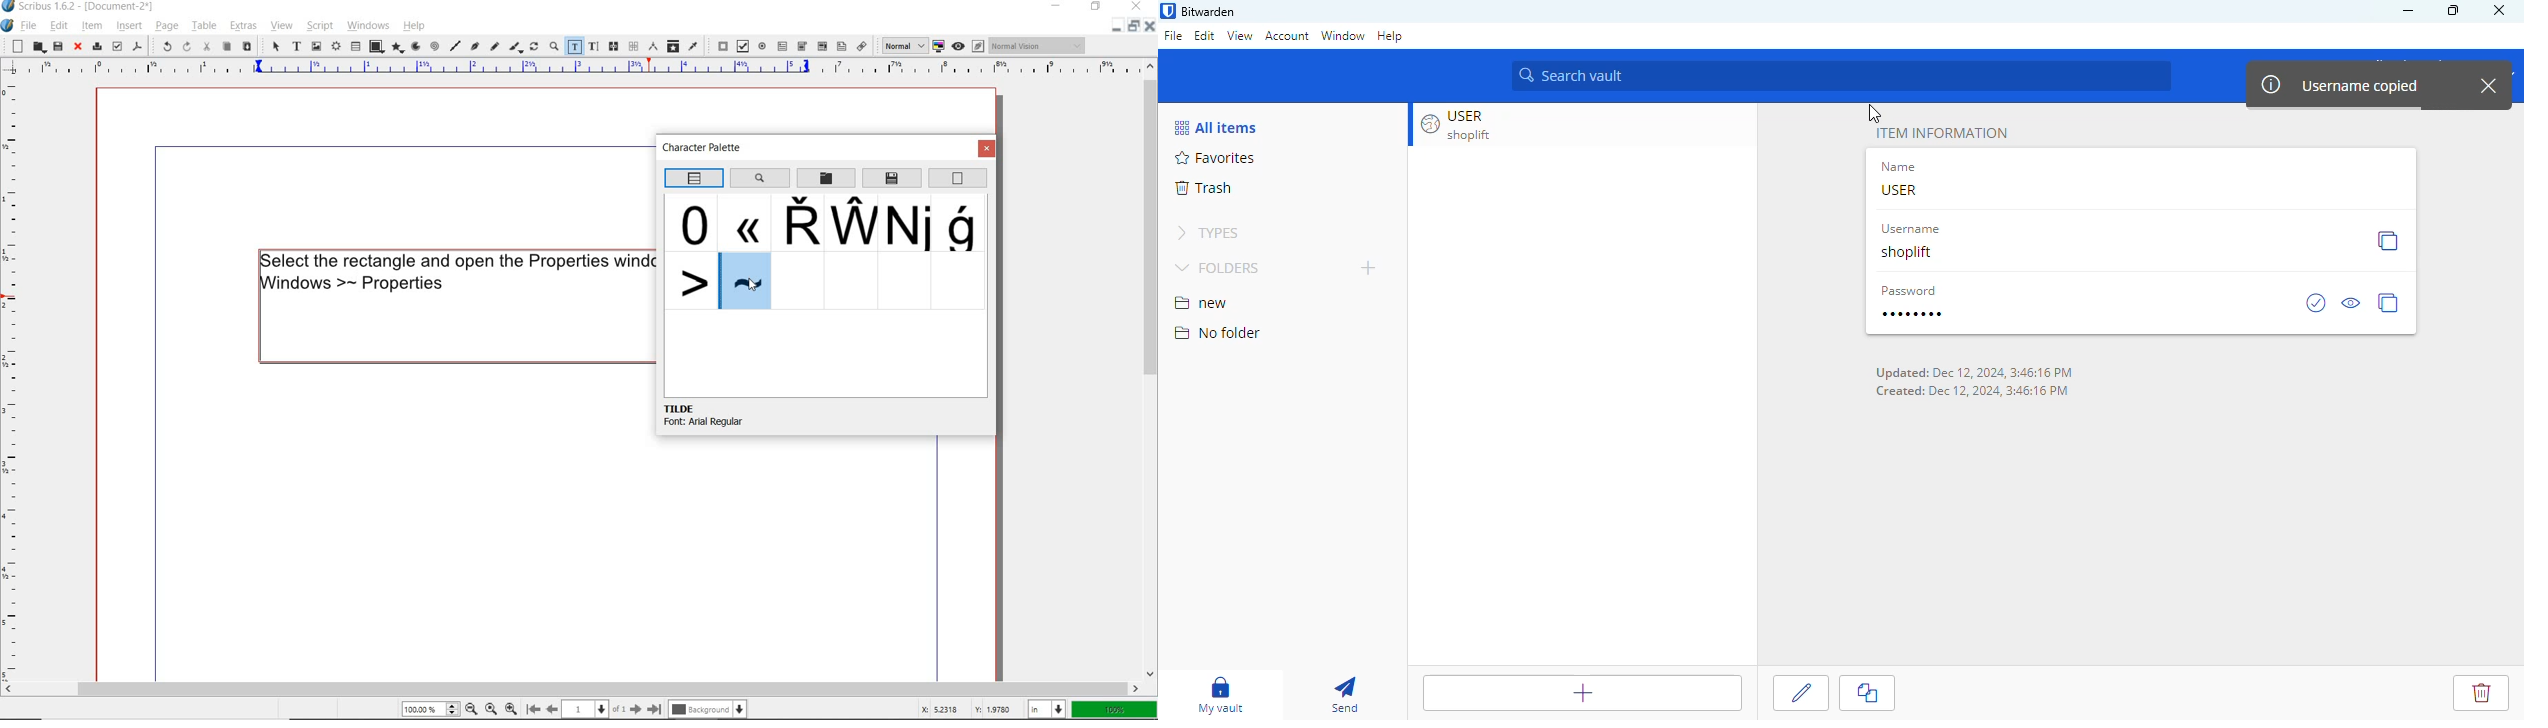 The image size is (2548, 728). I want to click on pdf text field, so click(783, 46).